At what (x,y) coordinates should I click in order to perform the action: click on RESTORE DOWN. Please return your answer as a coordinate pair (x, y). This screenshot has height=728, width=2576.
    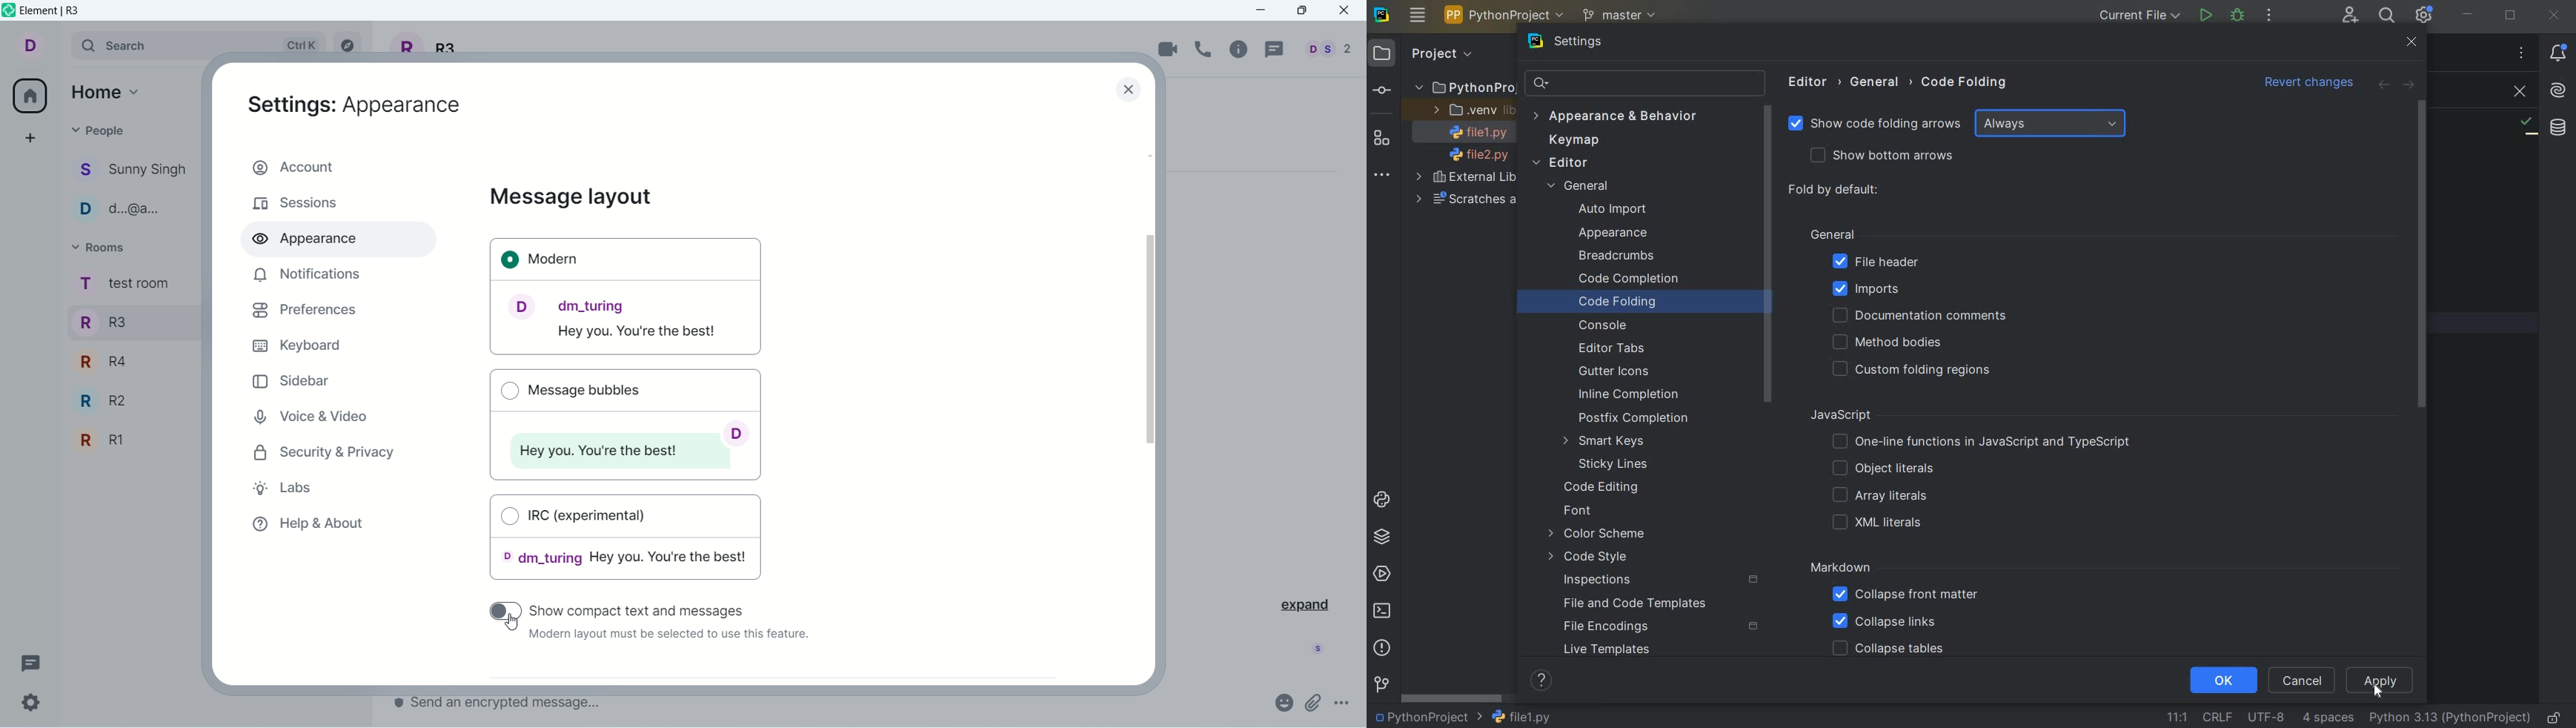
    Looking at the image, I should click on (2511, 17).